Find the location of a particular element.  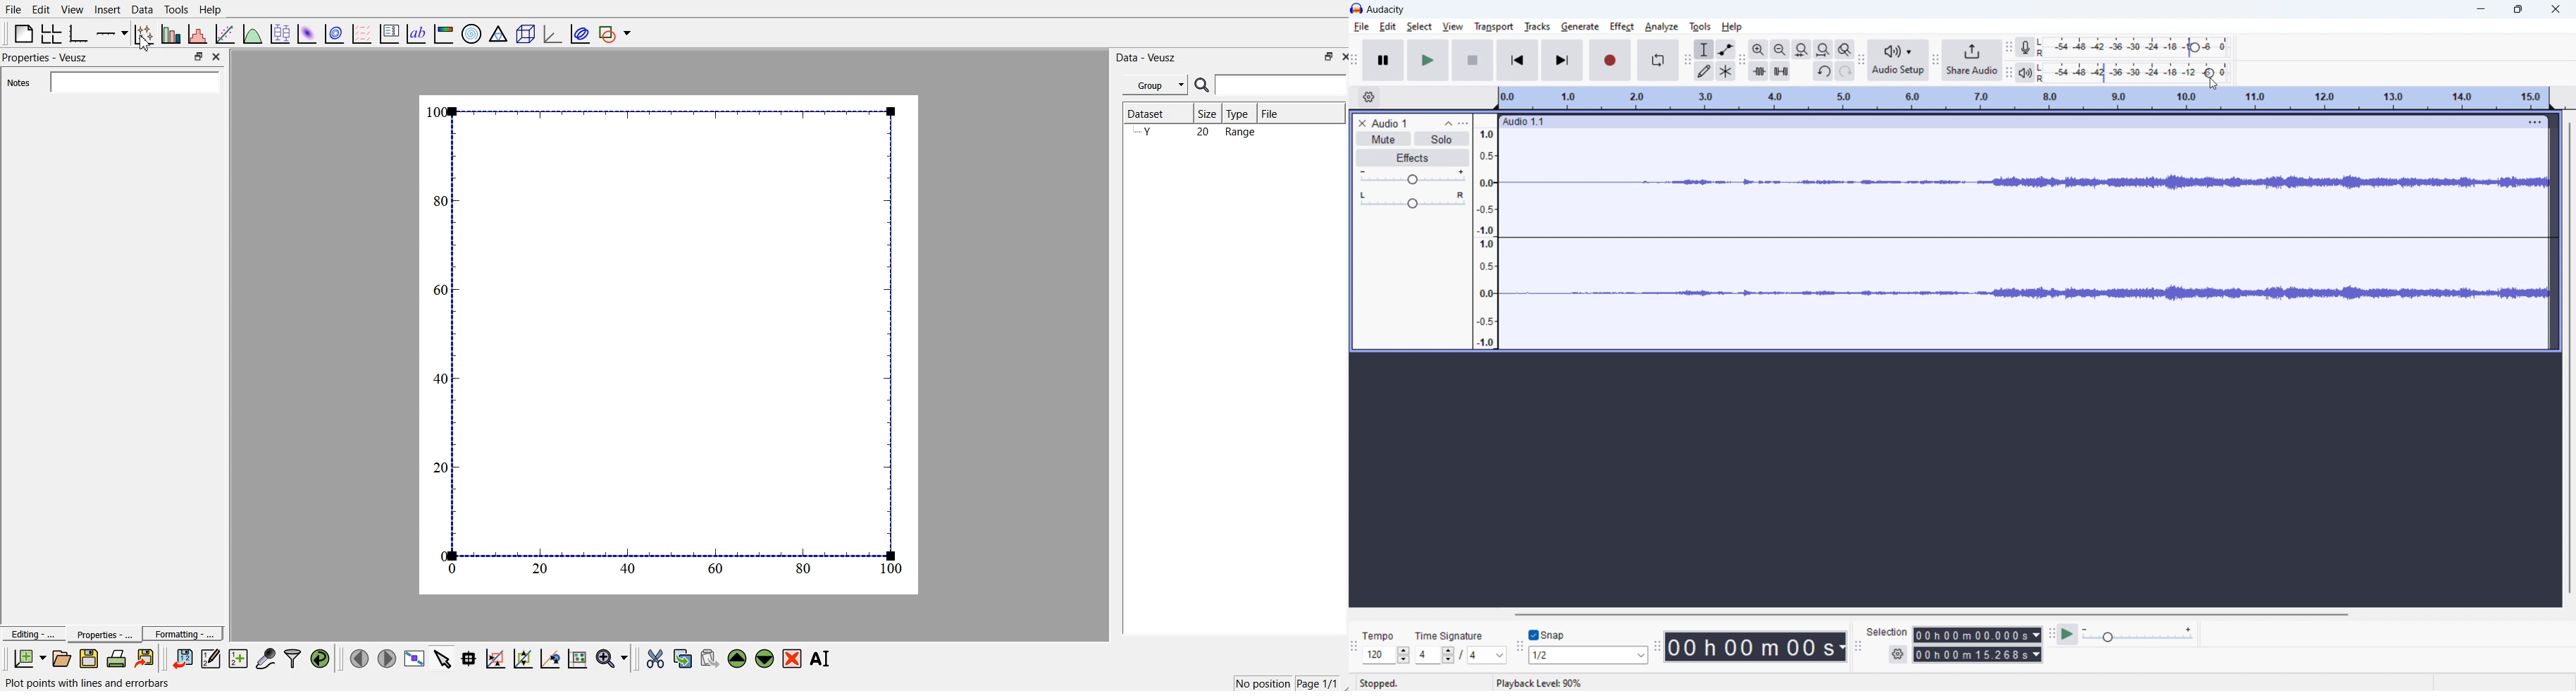

select is located at coordinates (1420, 26).